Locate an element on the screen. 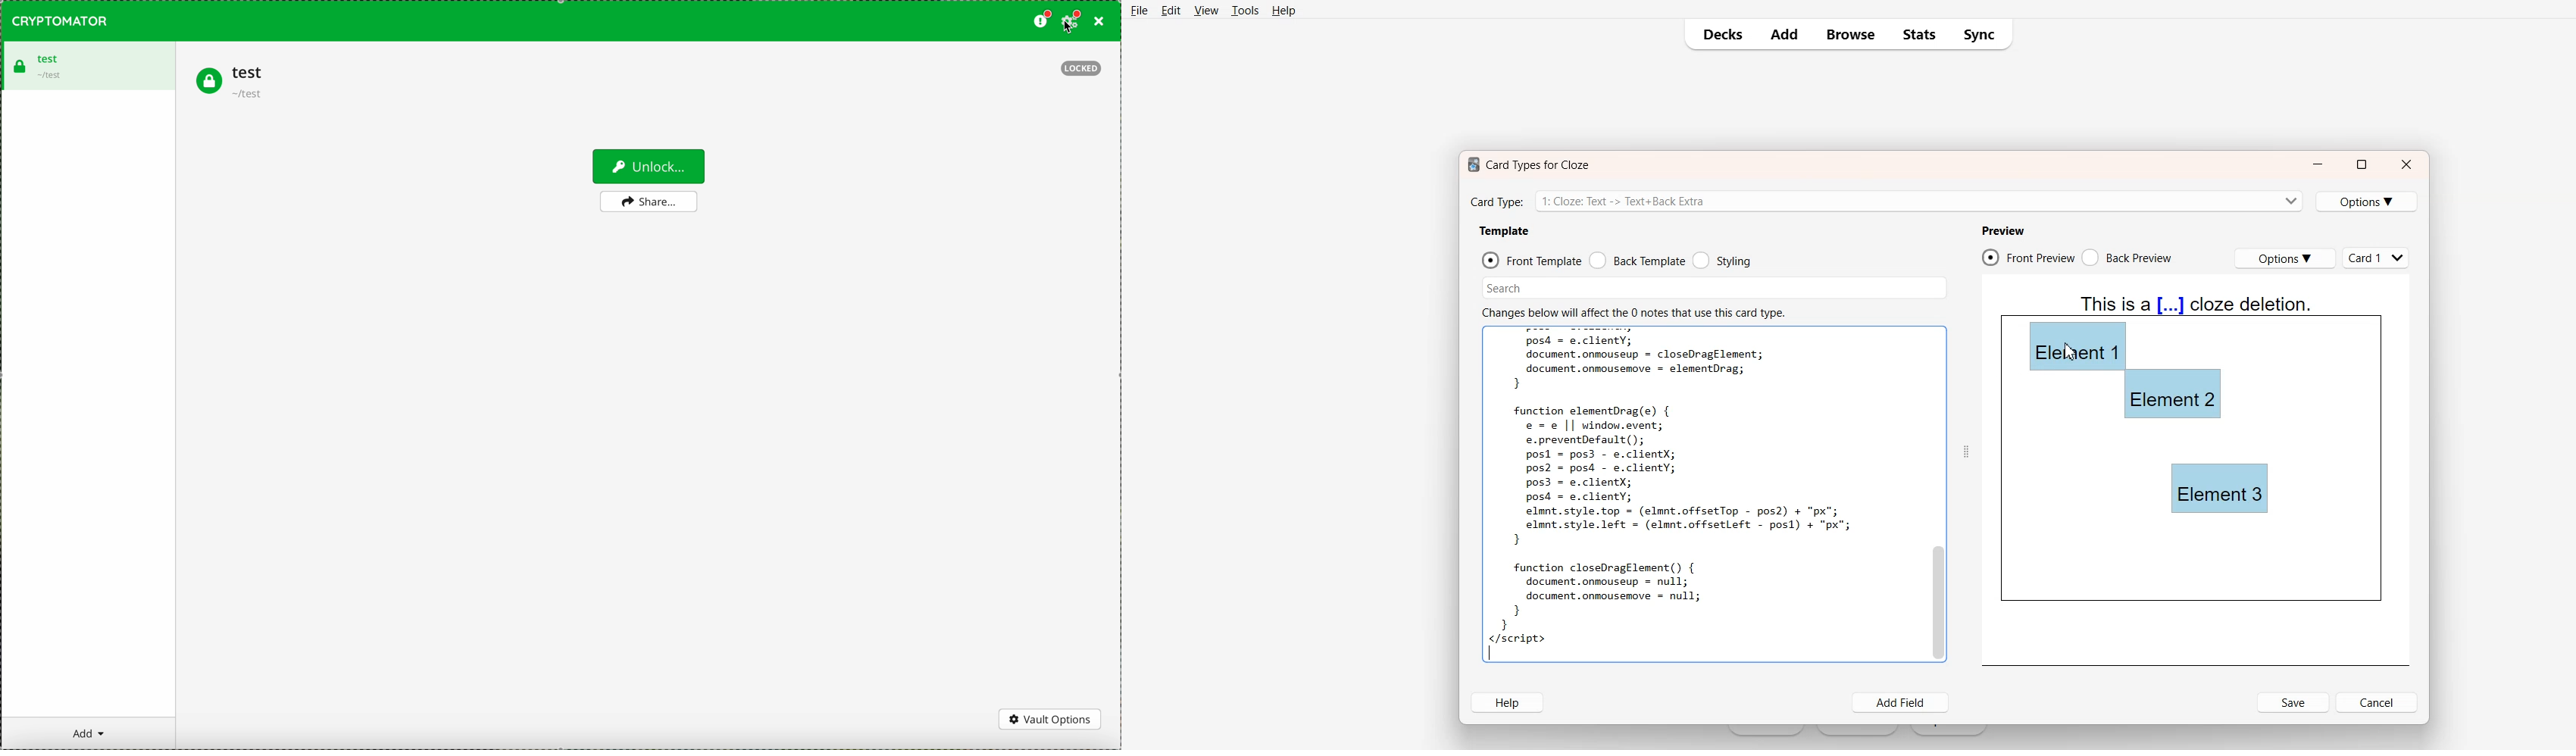 The image size is (2576, 756). Add Field is located at coordinates (1902, 703).